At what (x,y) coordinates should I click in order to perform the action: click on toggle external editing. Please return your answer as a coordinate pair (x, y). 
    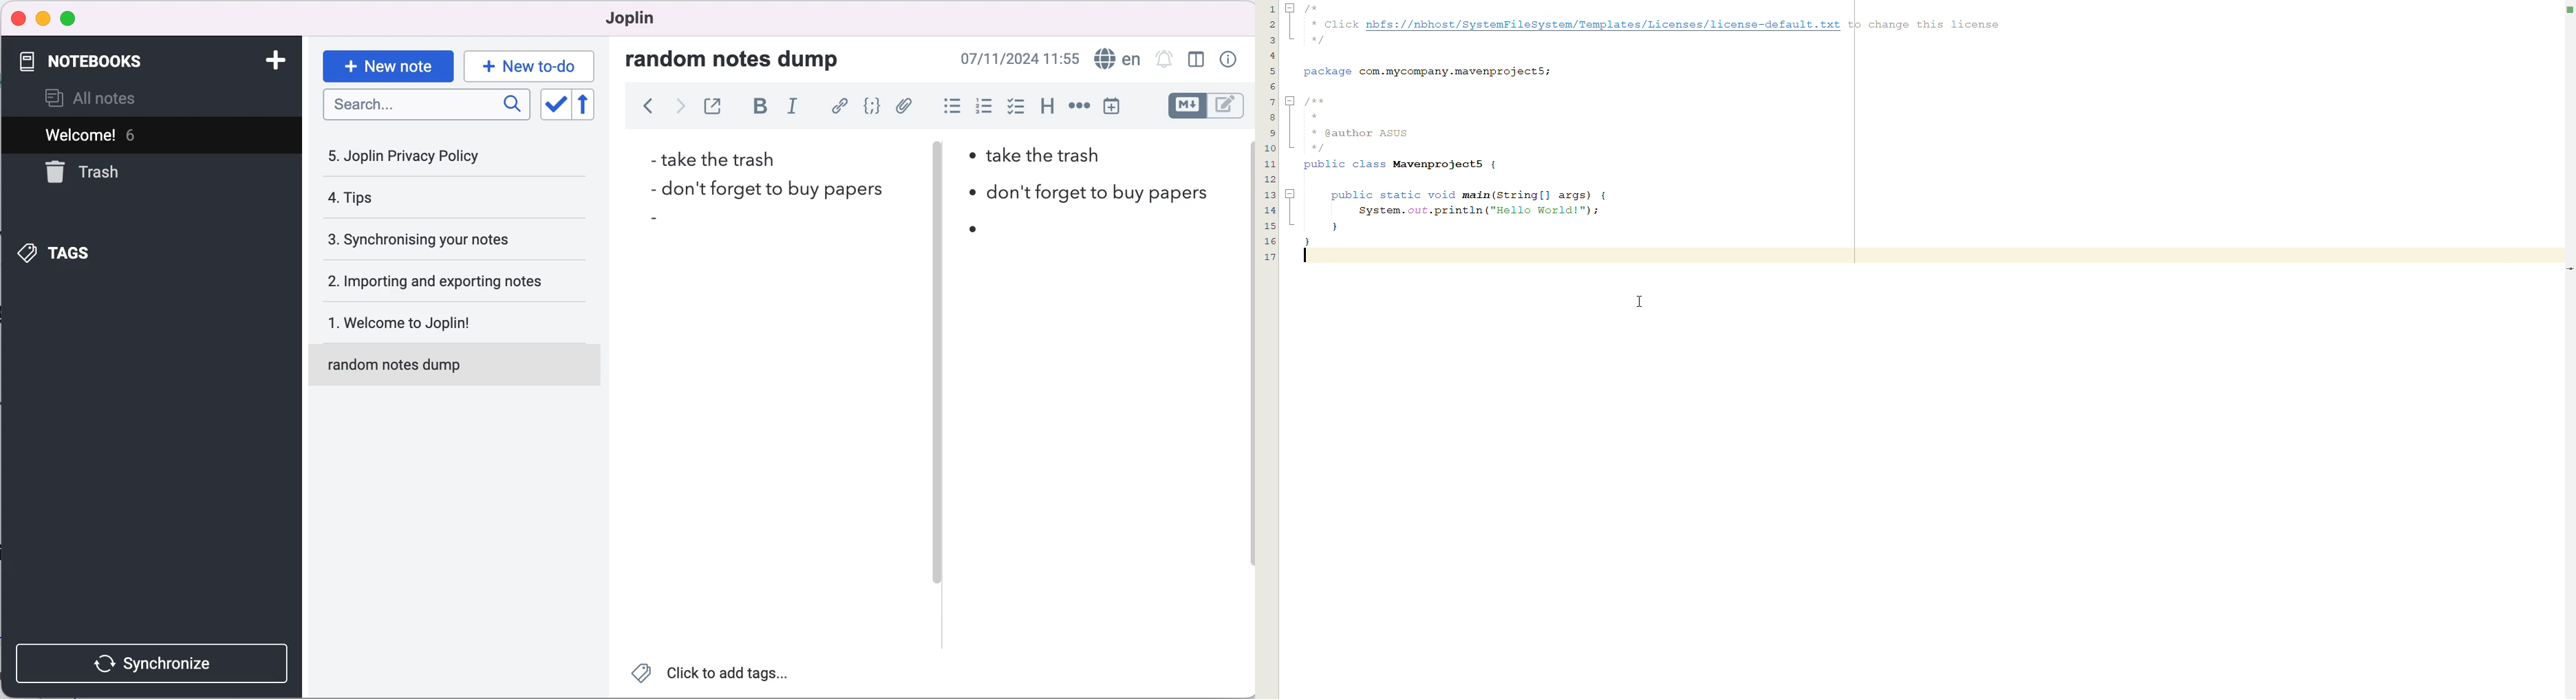
    Looking at the image, I should click on (713, 107).